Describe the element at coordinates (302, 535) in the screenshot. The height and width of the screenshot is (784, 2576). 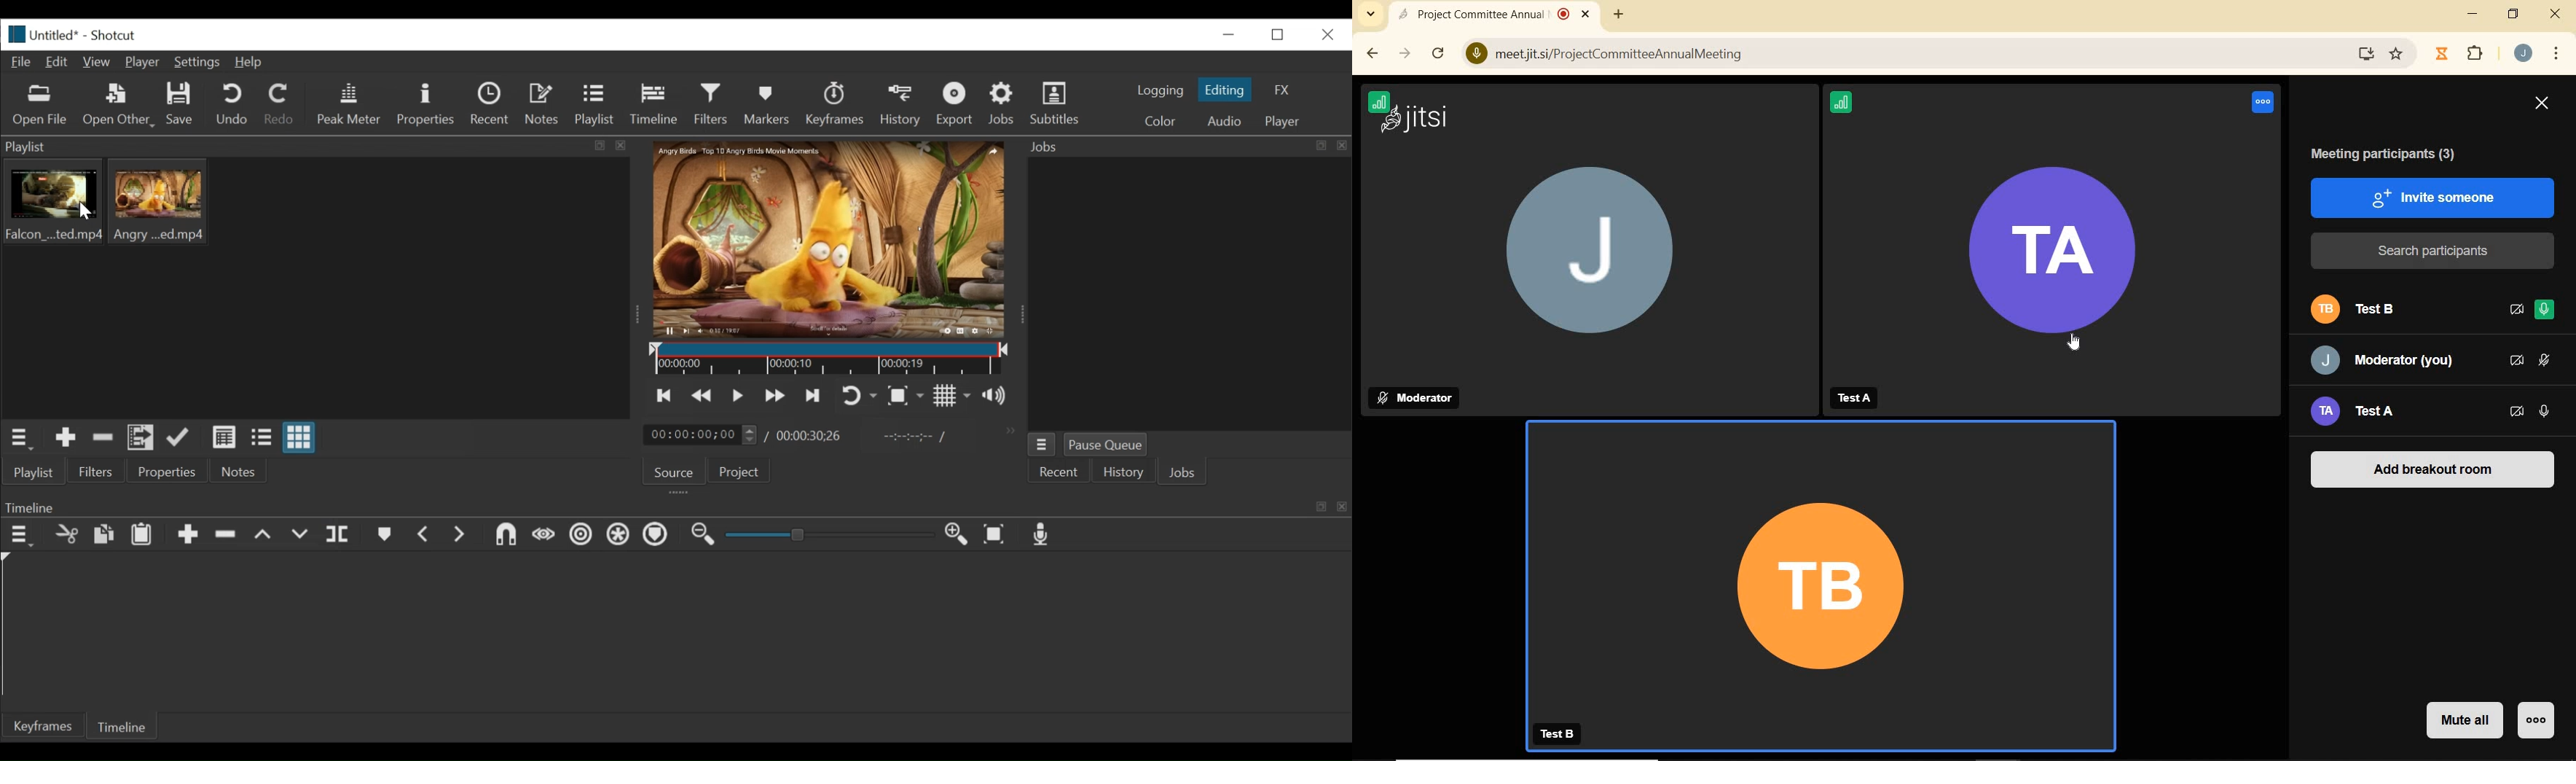
I see `overwrite` at that location.